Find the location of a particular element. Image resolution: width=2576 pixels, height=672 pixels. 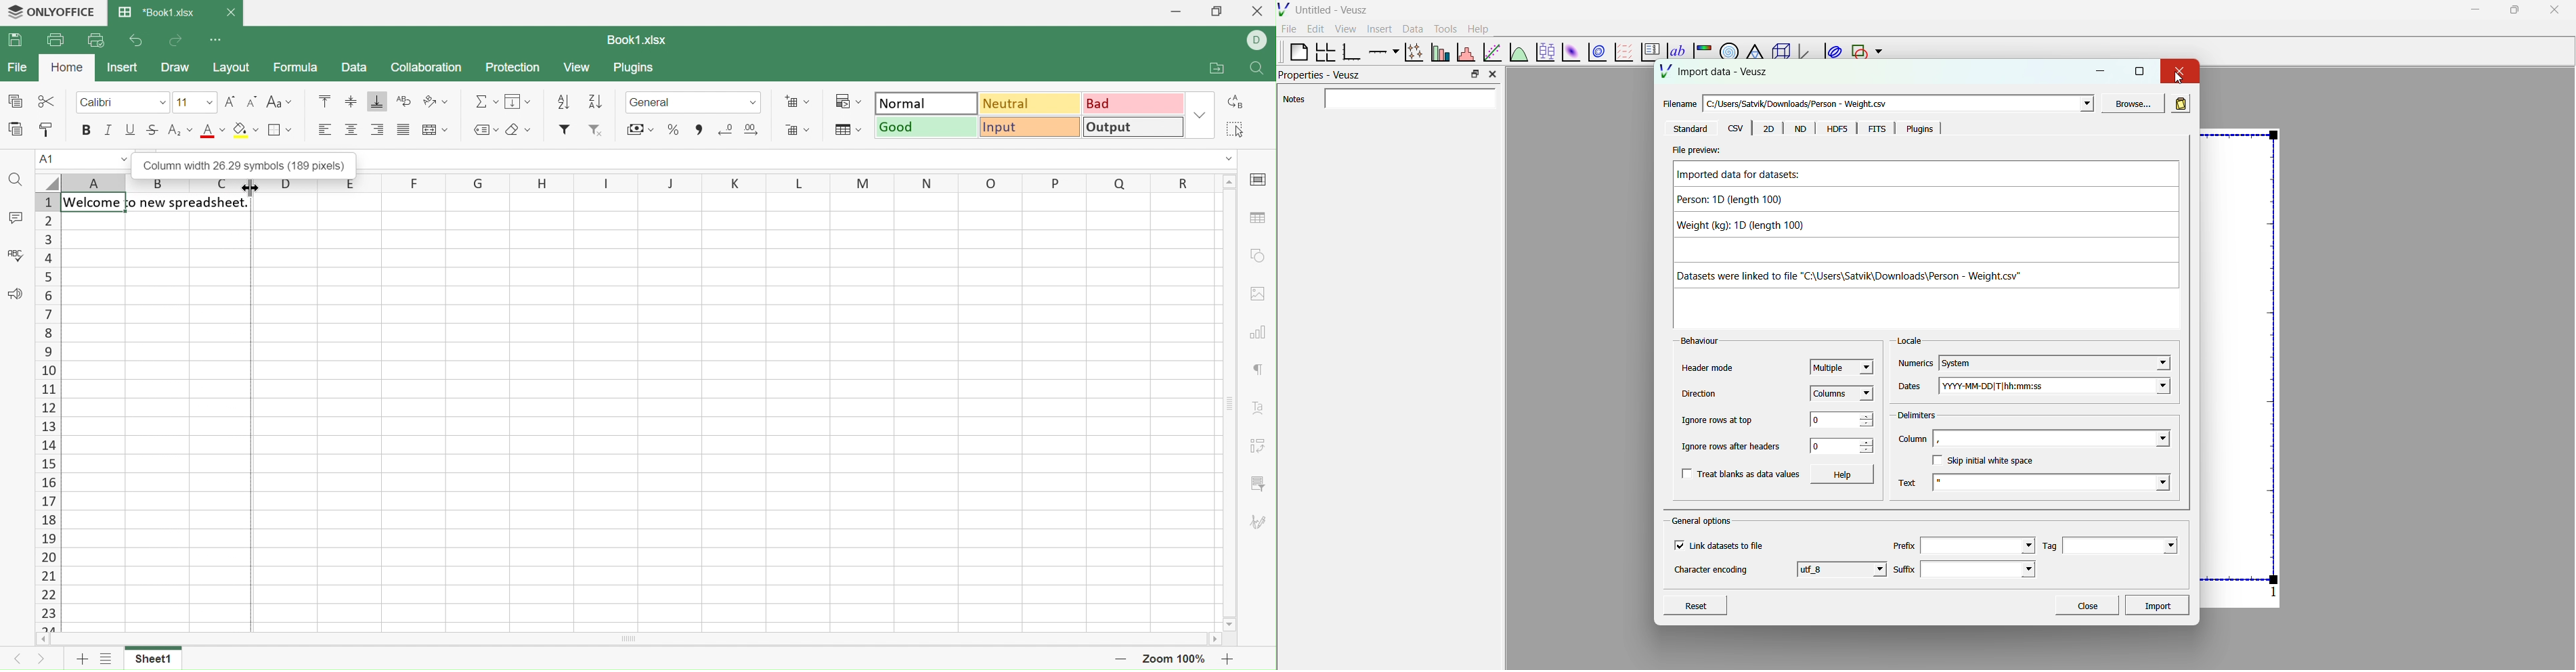

Drop Down is located at coordinates (1230, 182).